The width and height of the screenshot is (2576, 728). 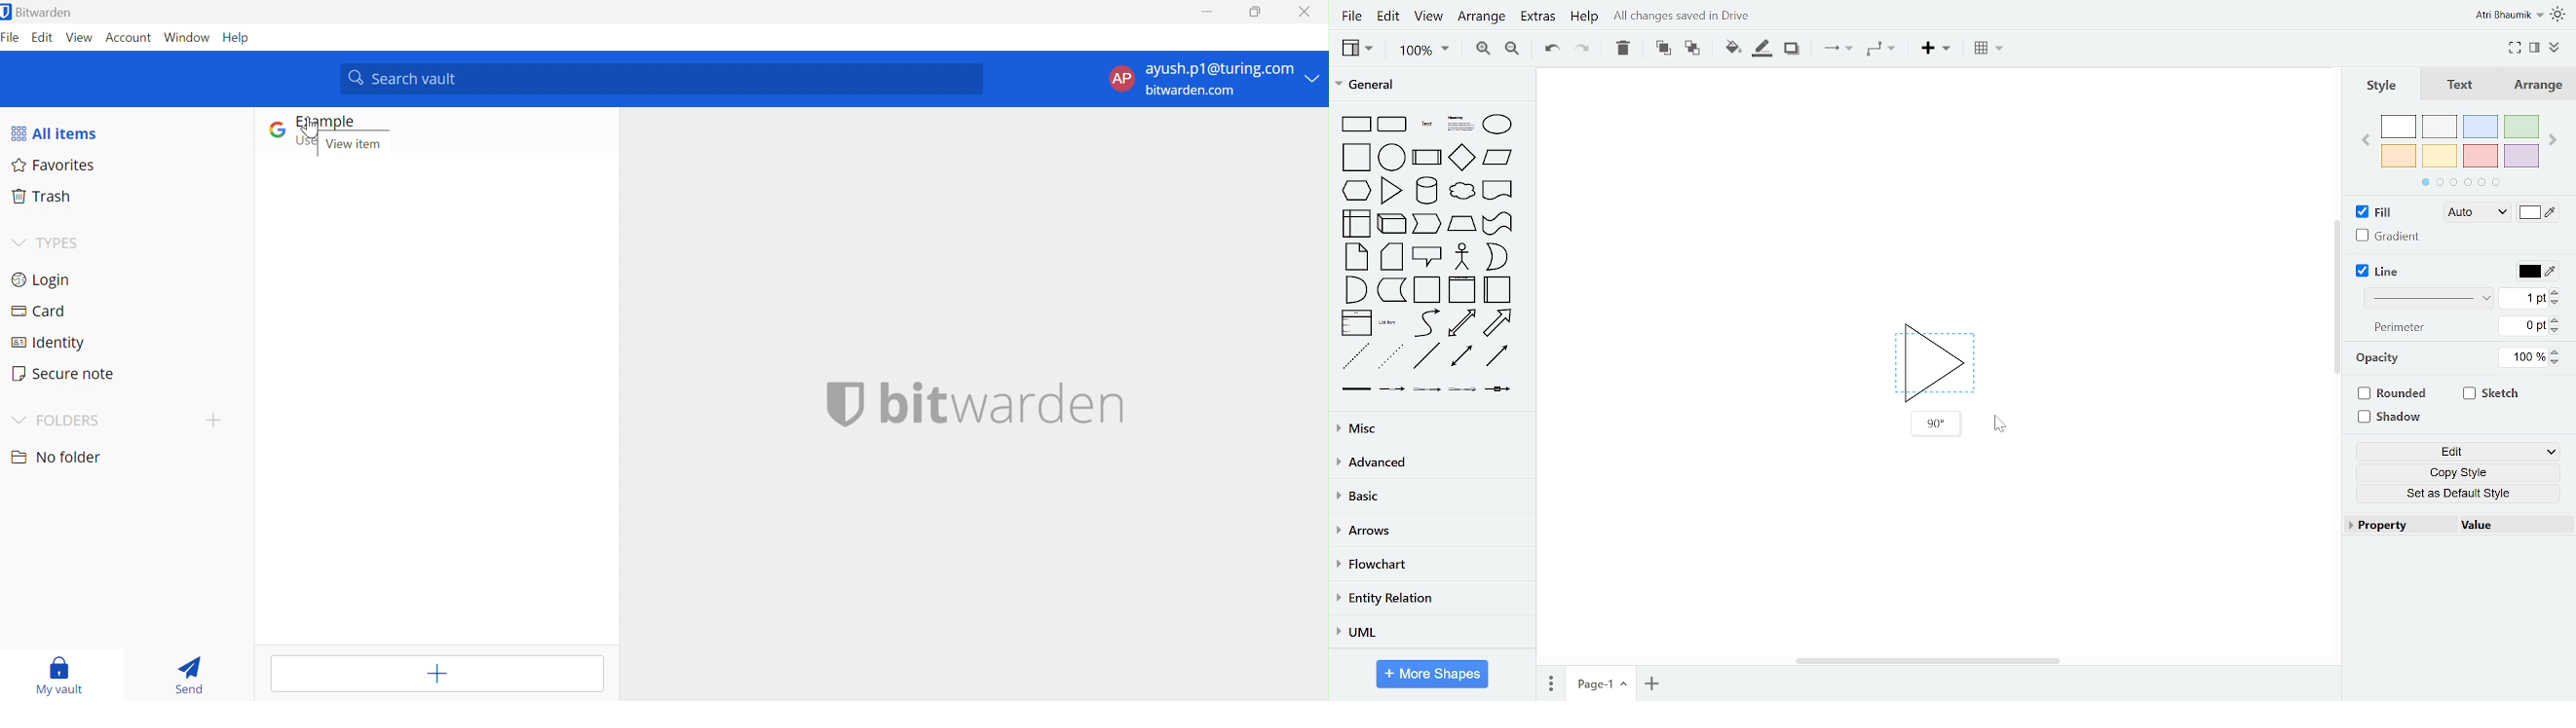 What do you see at coordinates (1461, 191) in the screenshot?
I see `cloud` at bounding box center [1461, 191].